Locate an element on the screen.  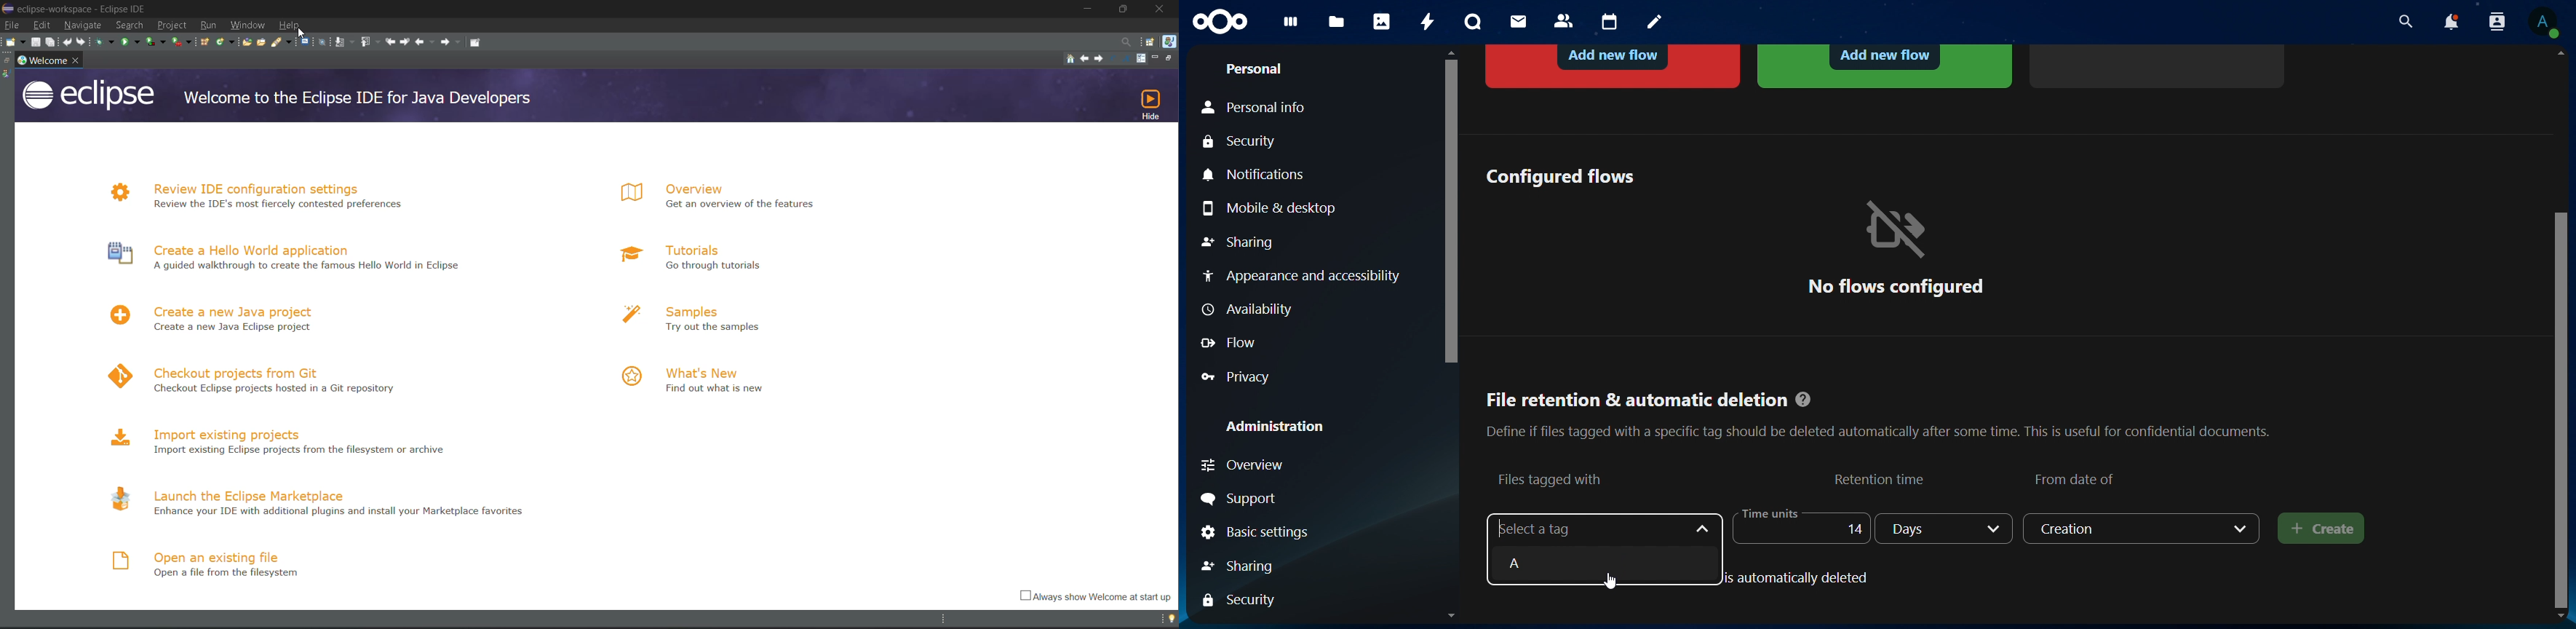
files is located at coordinates (1337, 23).